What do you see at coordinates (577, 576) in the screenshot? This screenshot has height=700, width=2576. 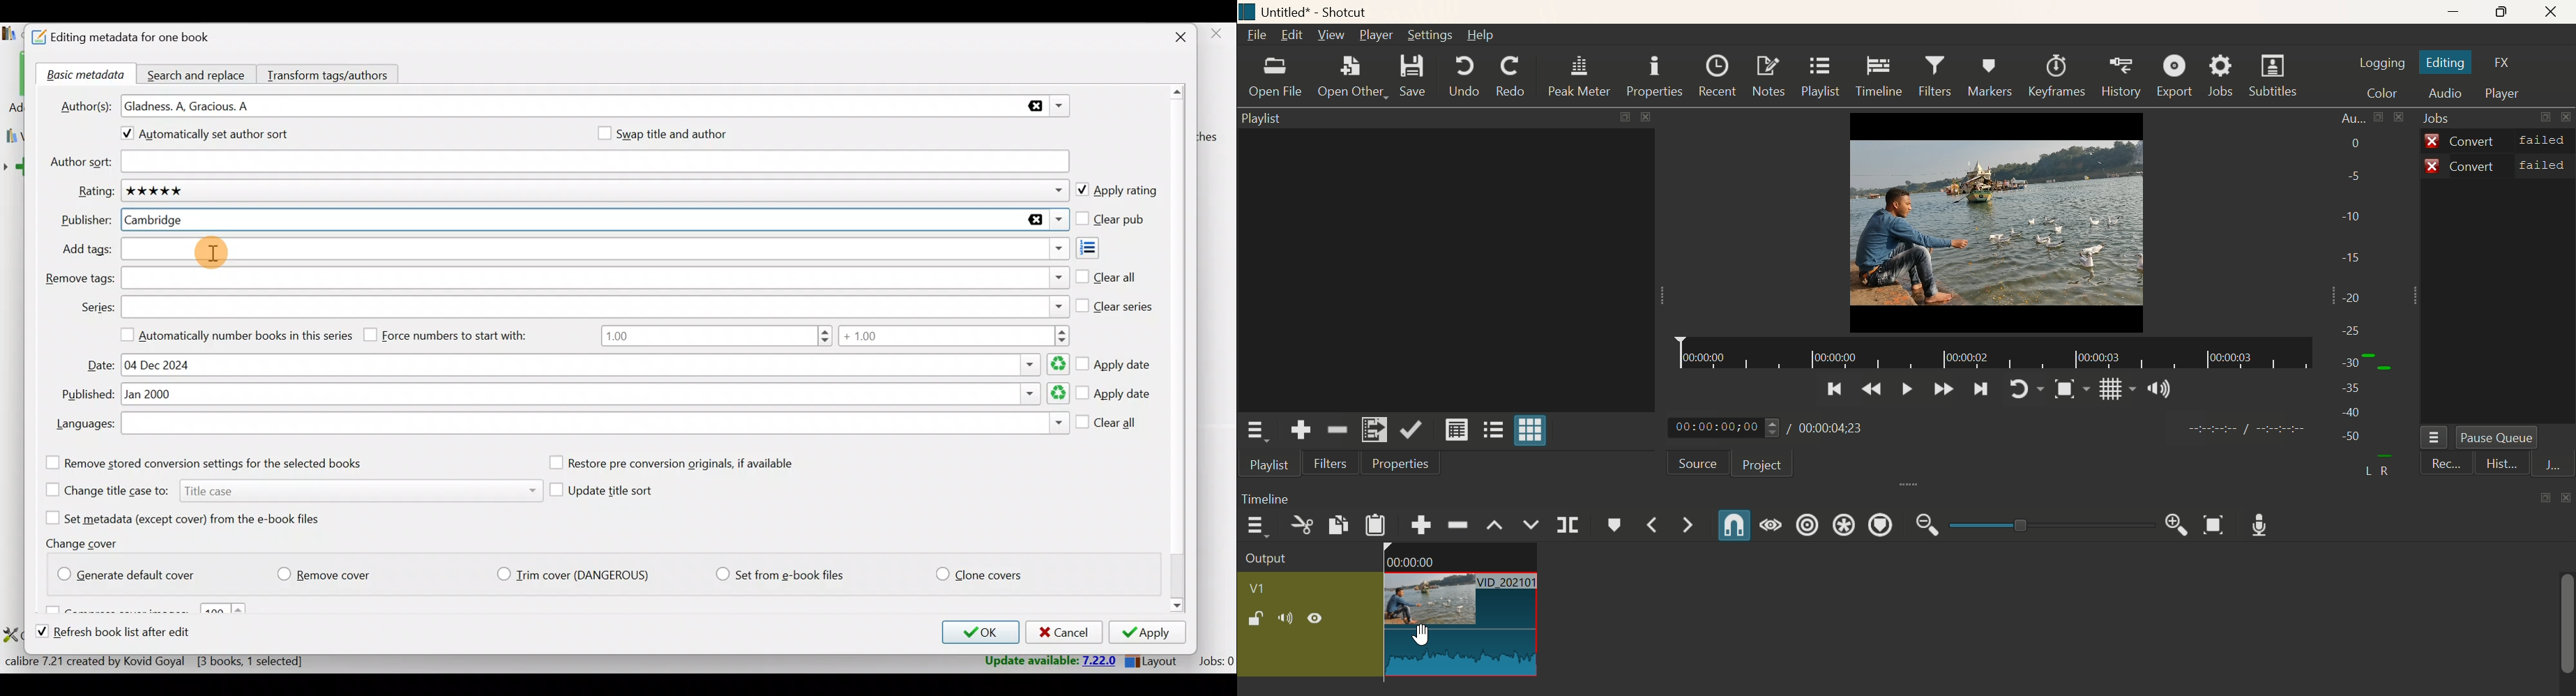 I see `Trim cover (Dangerious)` at bounding box center [577, 576].